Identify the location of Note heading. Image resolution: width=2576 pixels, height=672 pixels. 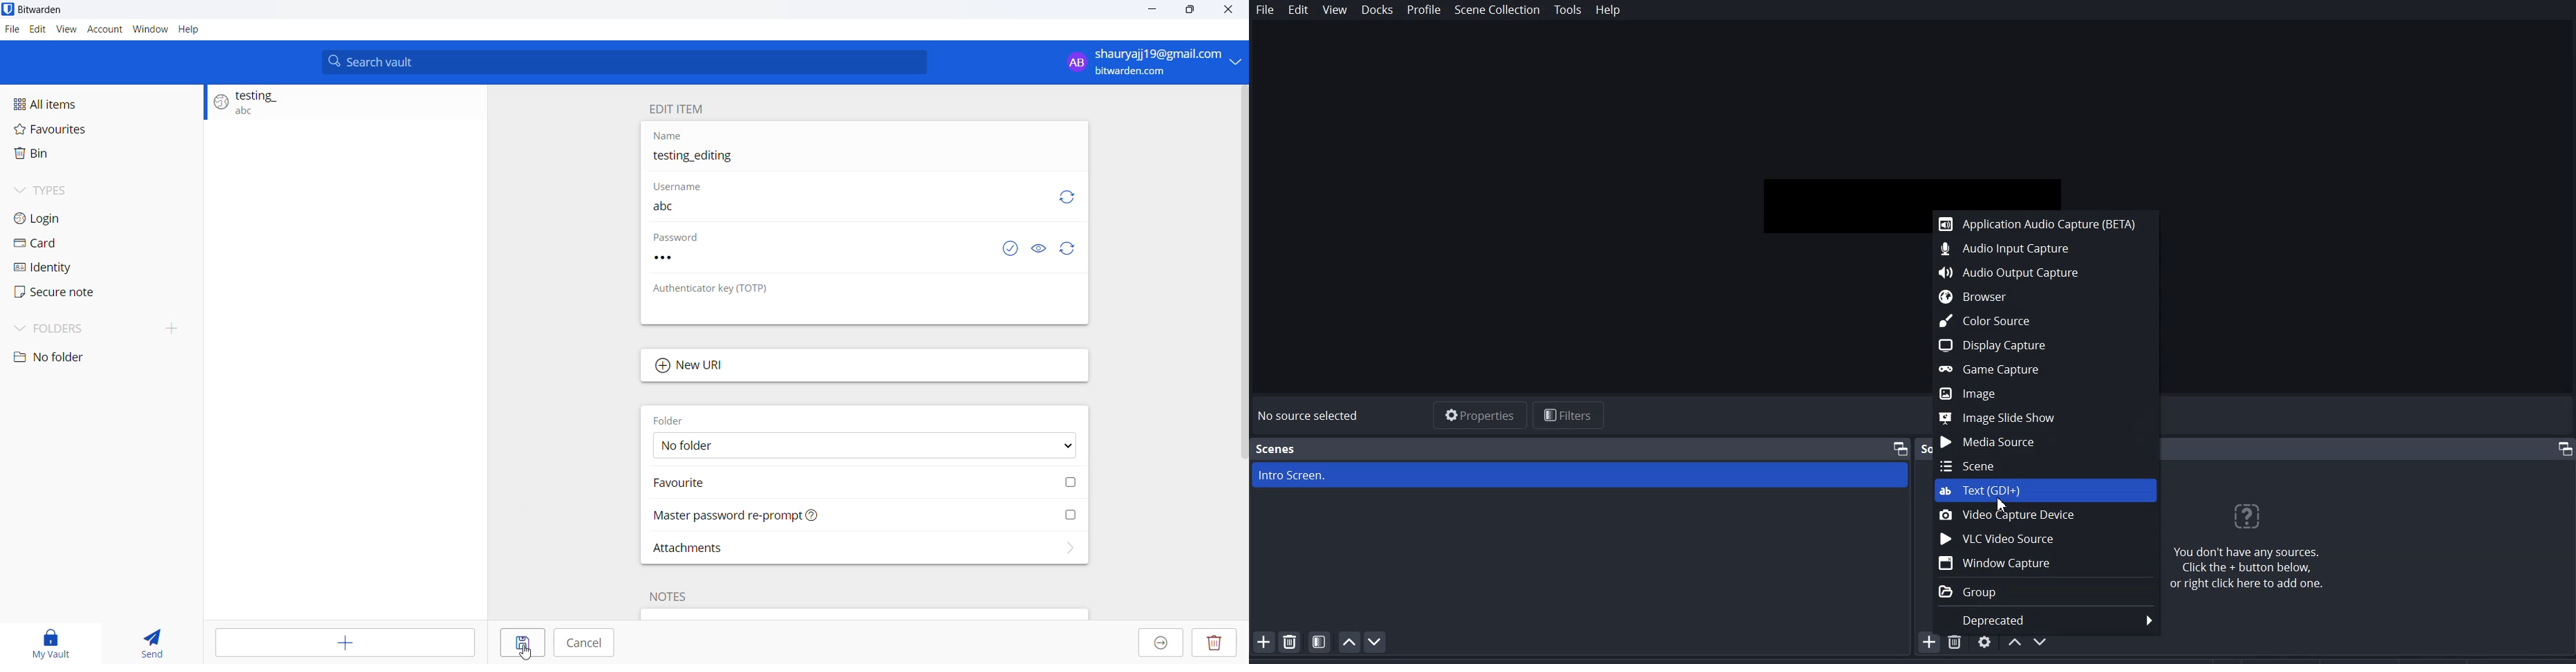
(667, 599).